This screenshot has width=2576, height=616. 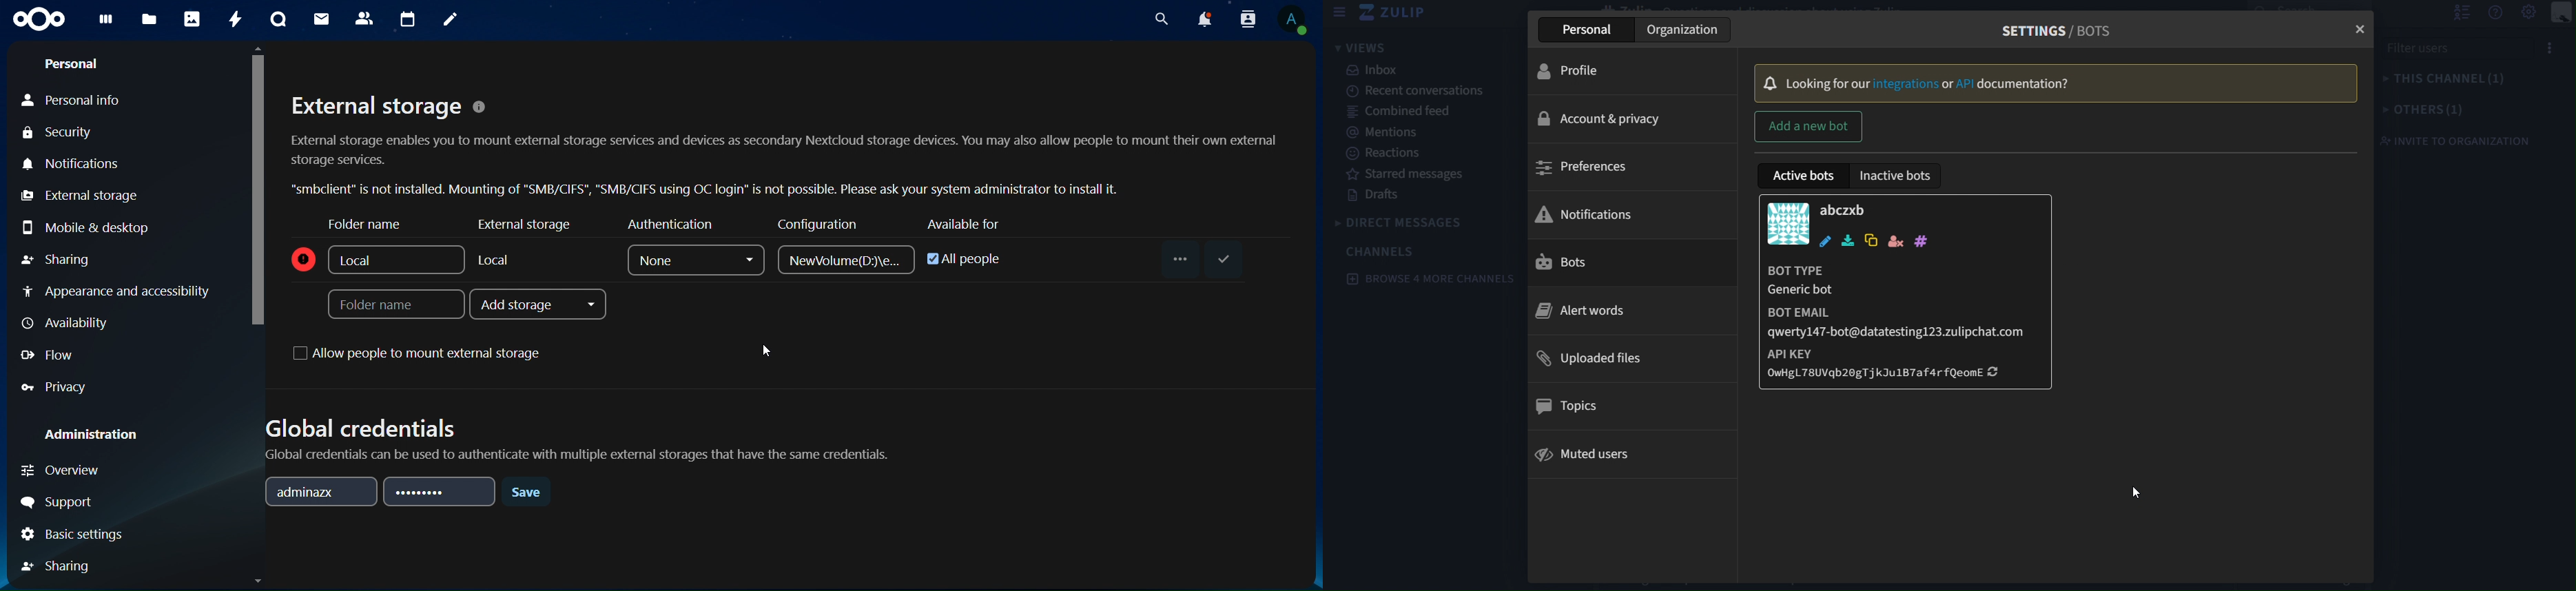 What do you see at coordinates (76, 97) in the screenshot?
I see `personal info` at bounding box center [76, 97].